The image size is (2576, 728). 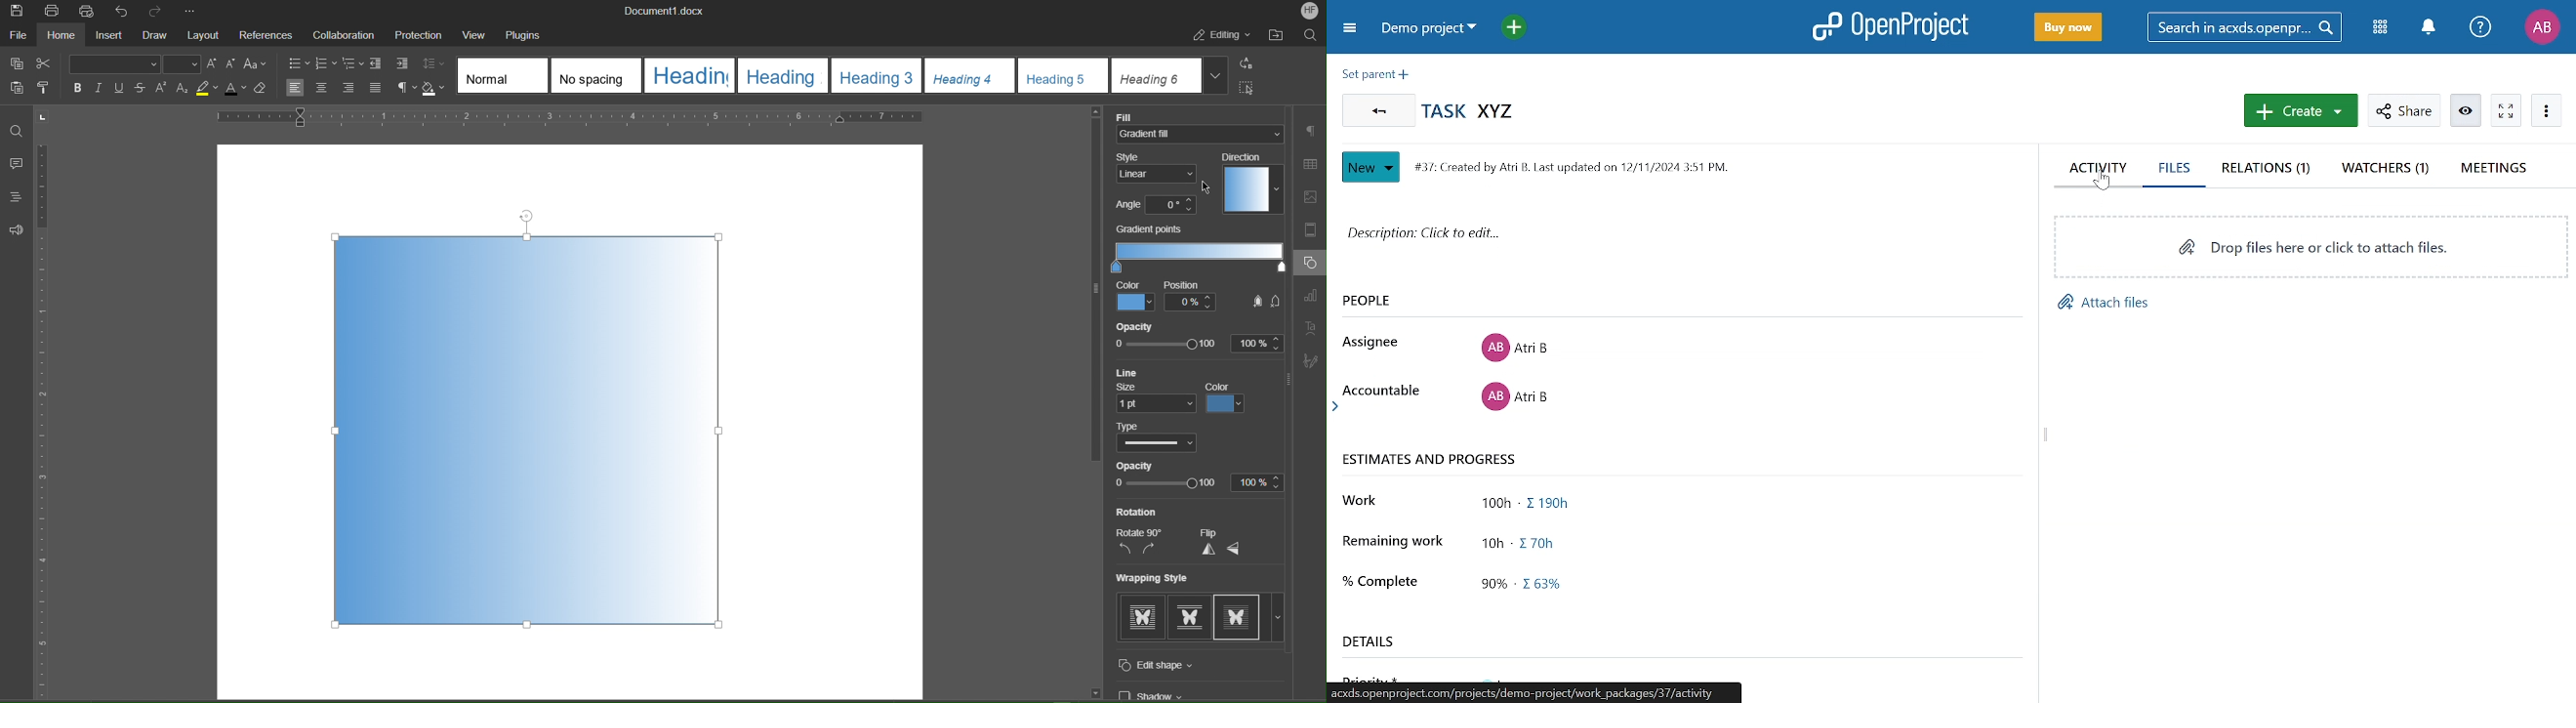 I want to click on Heading 6, so click(x=1157, y=76).